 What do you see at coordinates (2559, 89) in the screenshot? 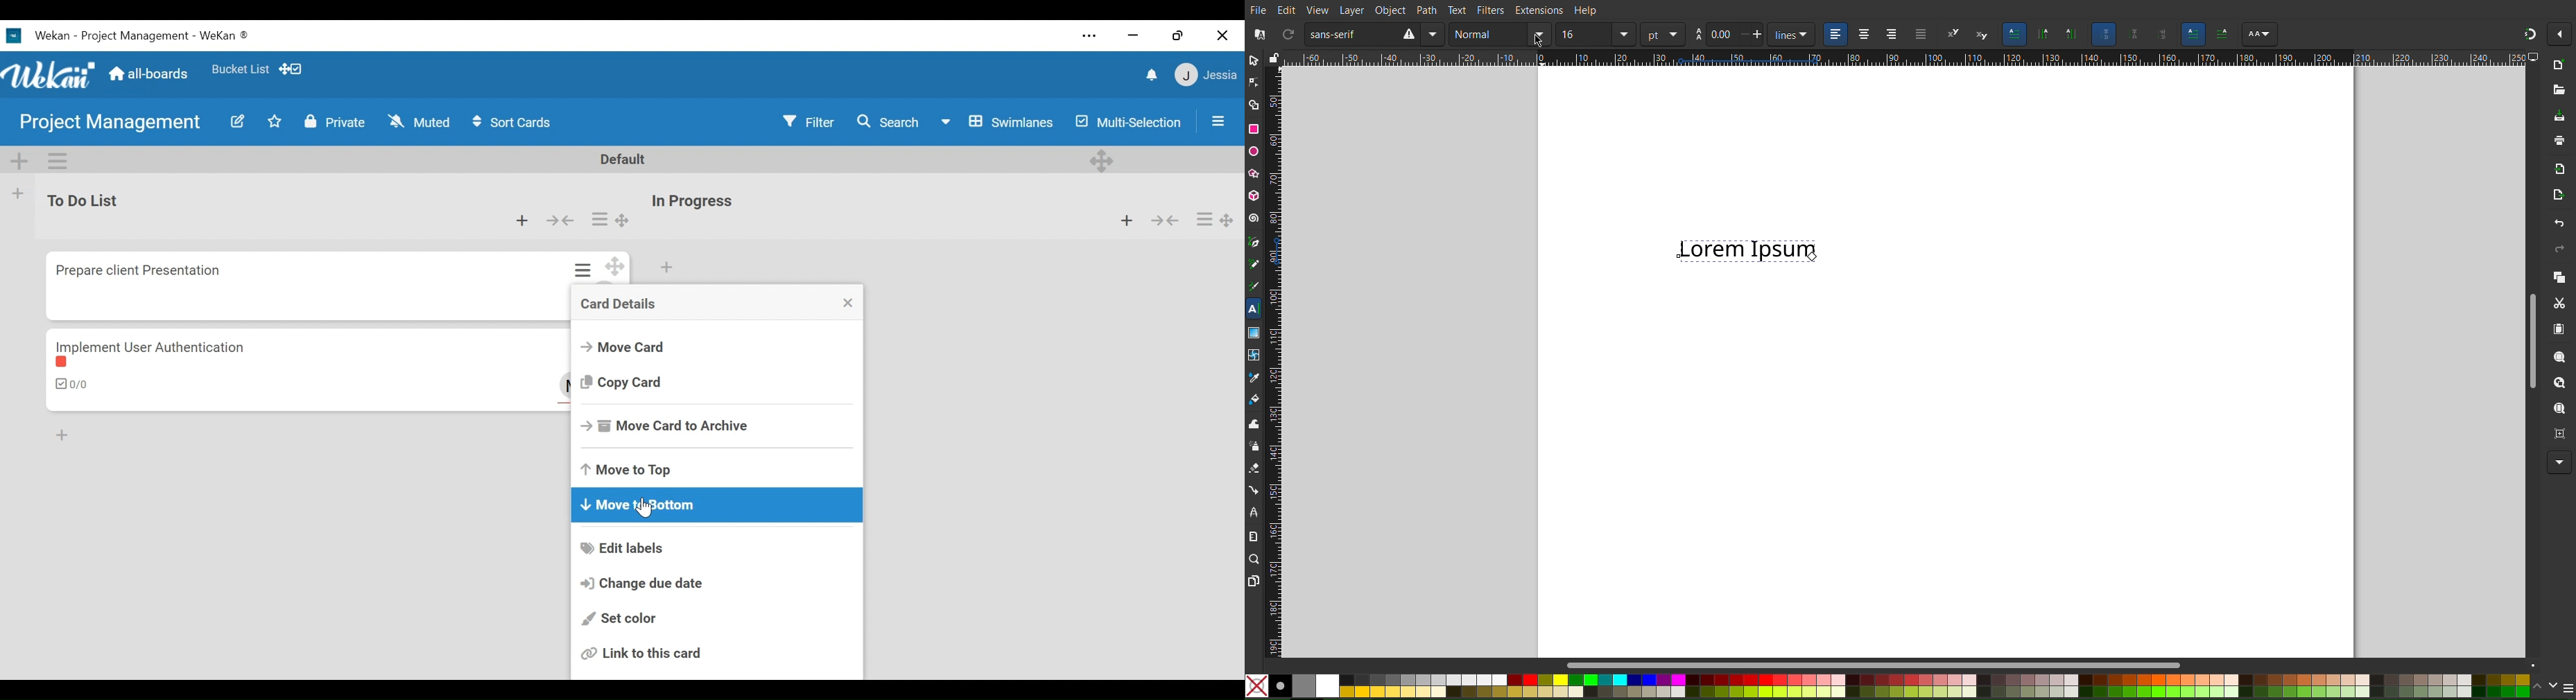
I see `Open` at bounding box center [2559, 89].